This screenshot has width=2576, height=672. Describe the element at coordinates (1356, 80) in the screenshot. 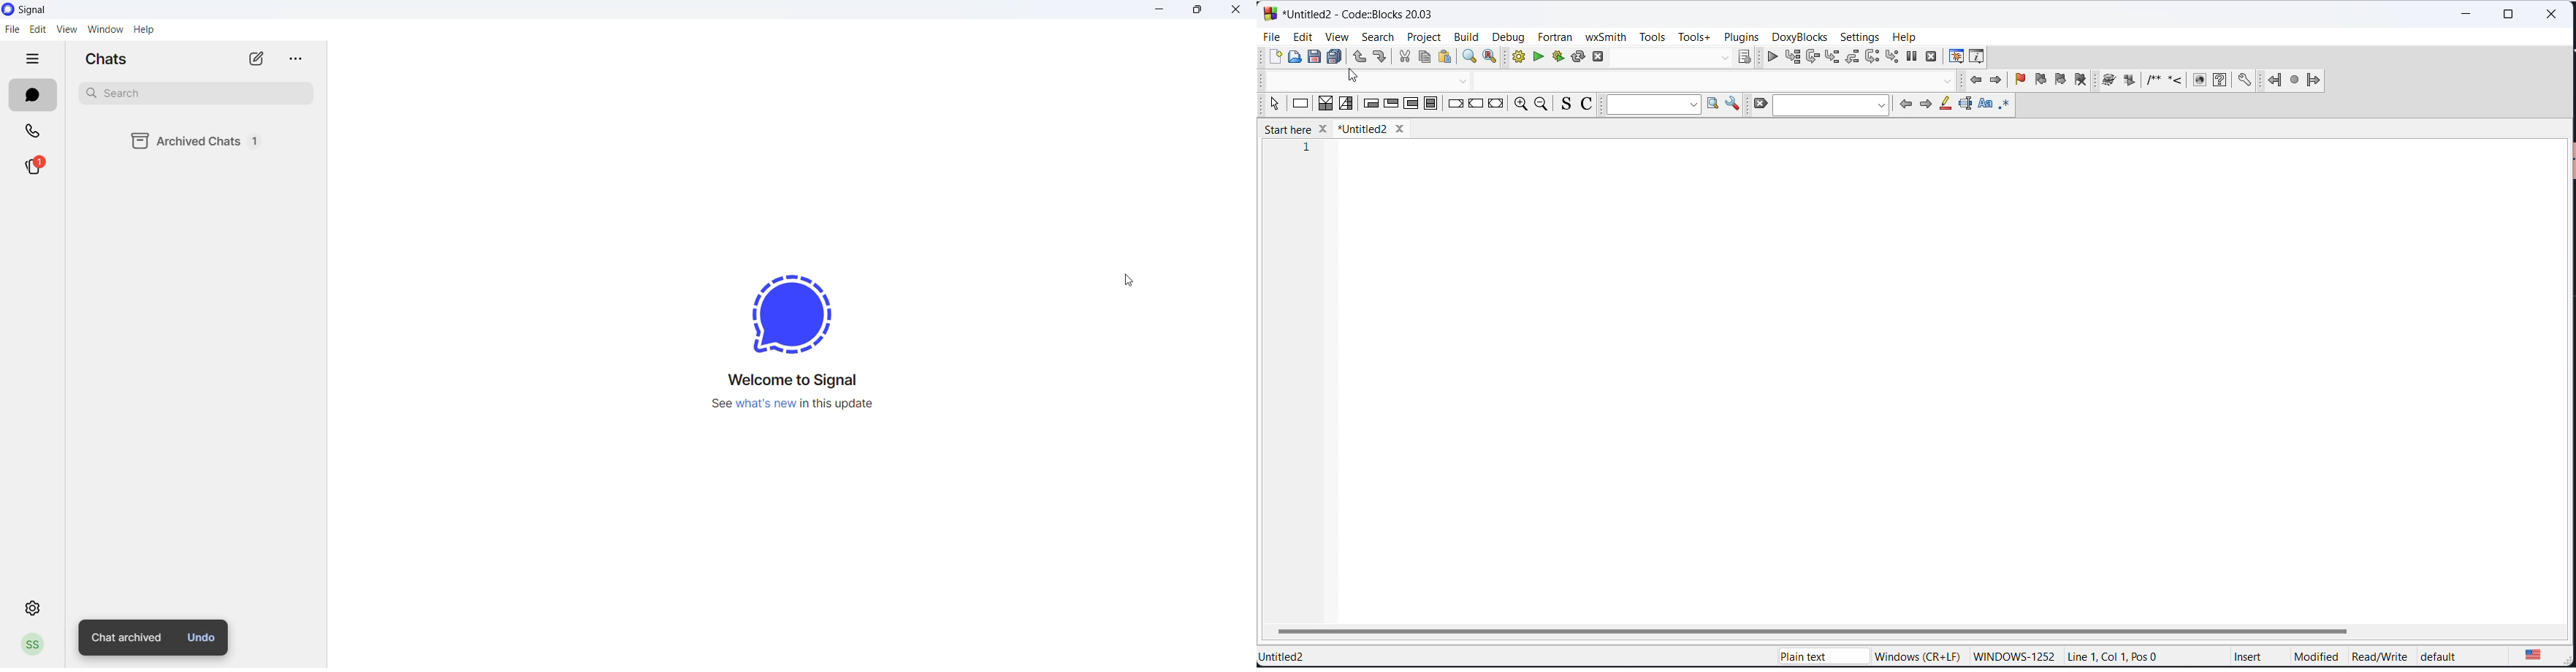

I see `cursor` at that location.